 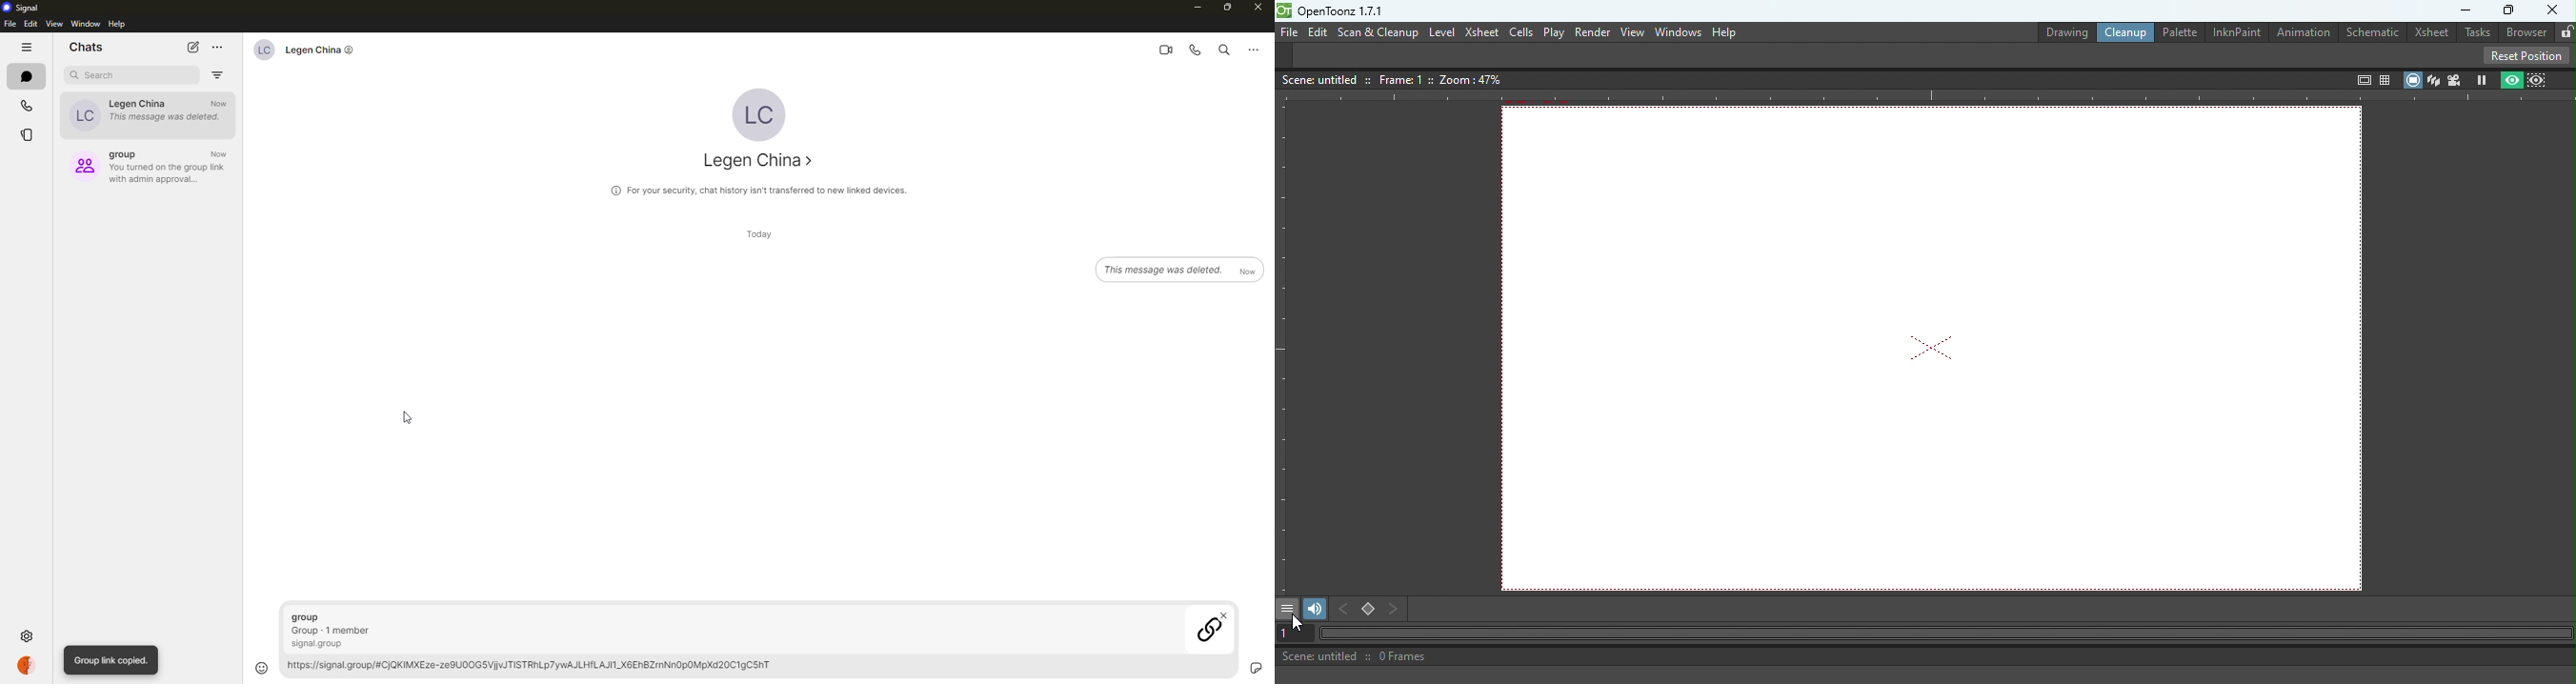 What do you see at coordinates (759, 112) in the screenshot?
I see `profile pic` at bounding box center [759, 112].